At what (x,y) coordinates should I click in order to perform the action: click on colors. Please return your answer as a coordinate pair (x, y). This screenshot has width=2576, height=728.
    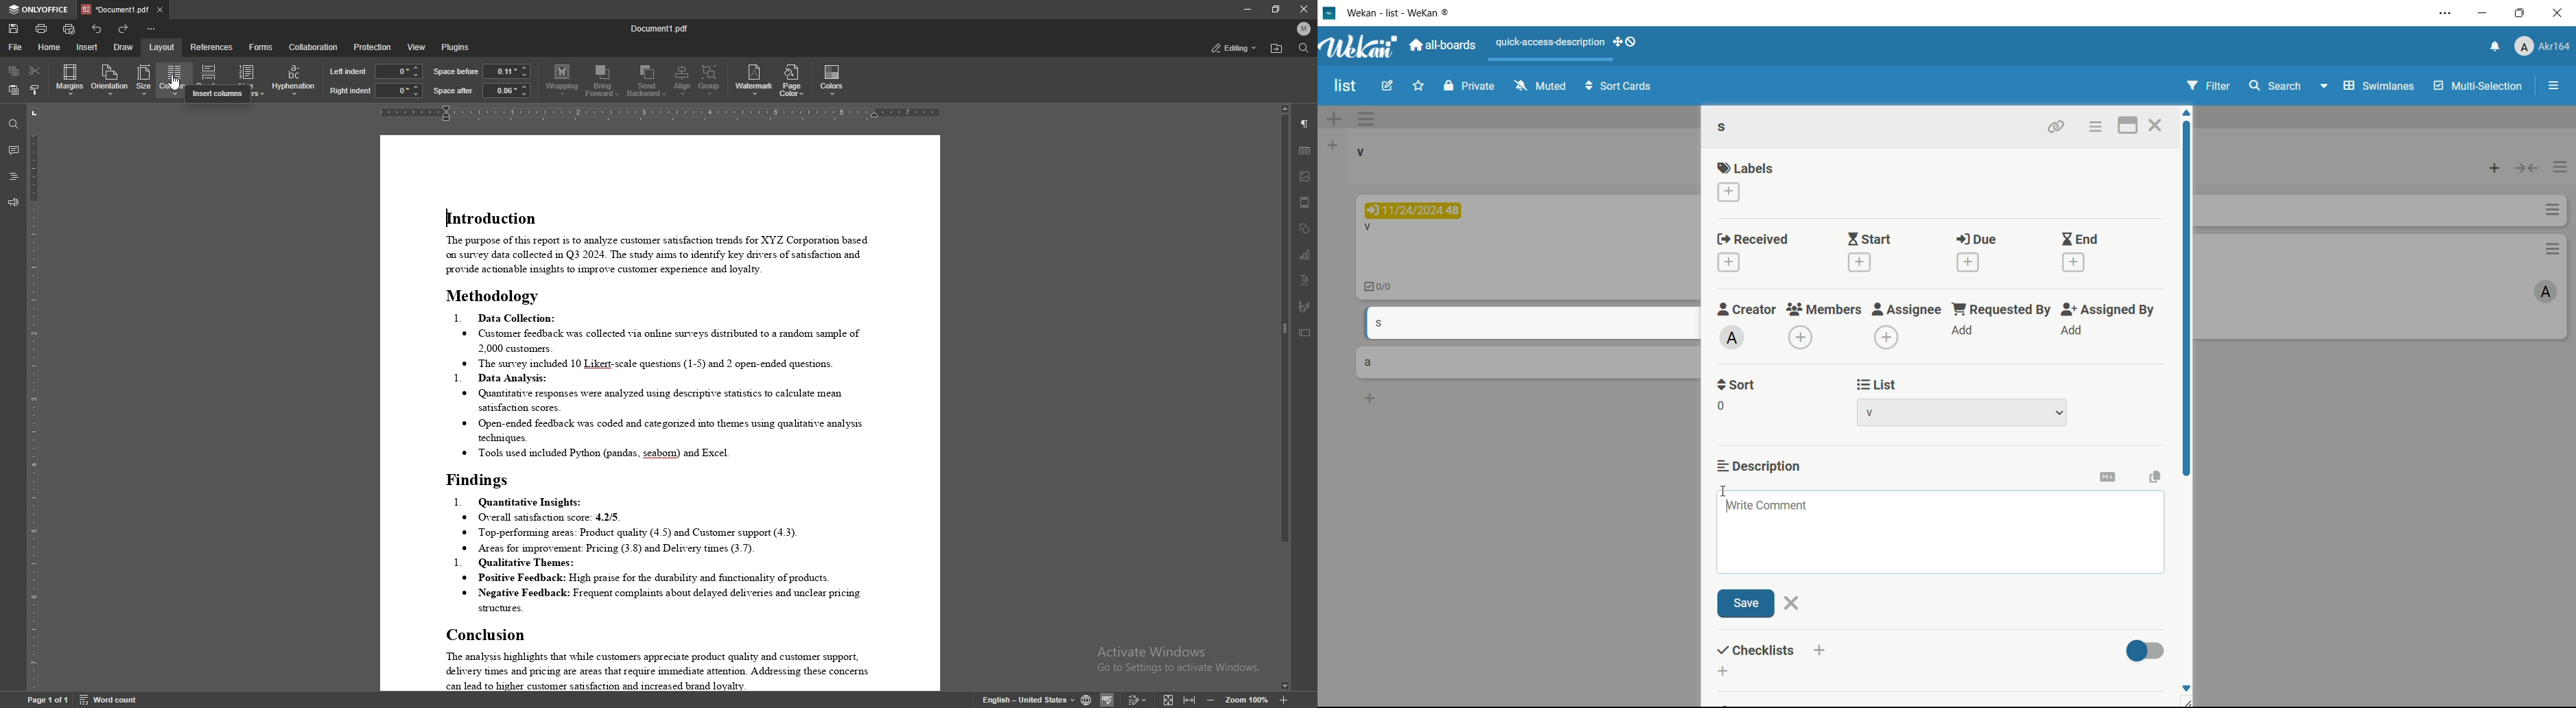
    Looking at the image, I should click on (832, 80).